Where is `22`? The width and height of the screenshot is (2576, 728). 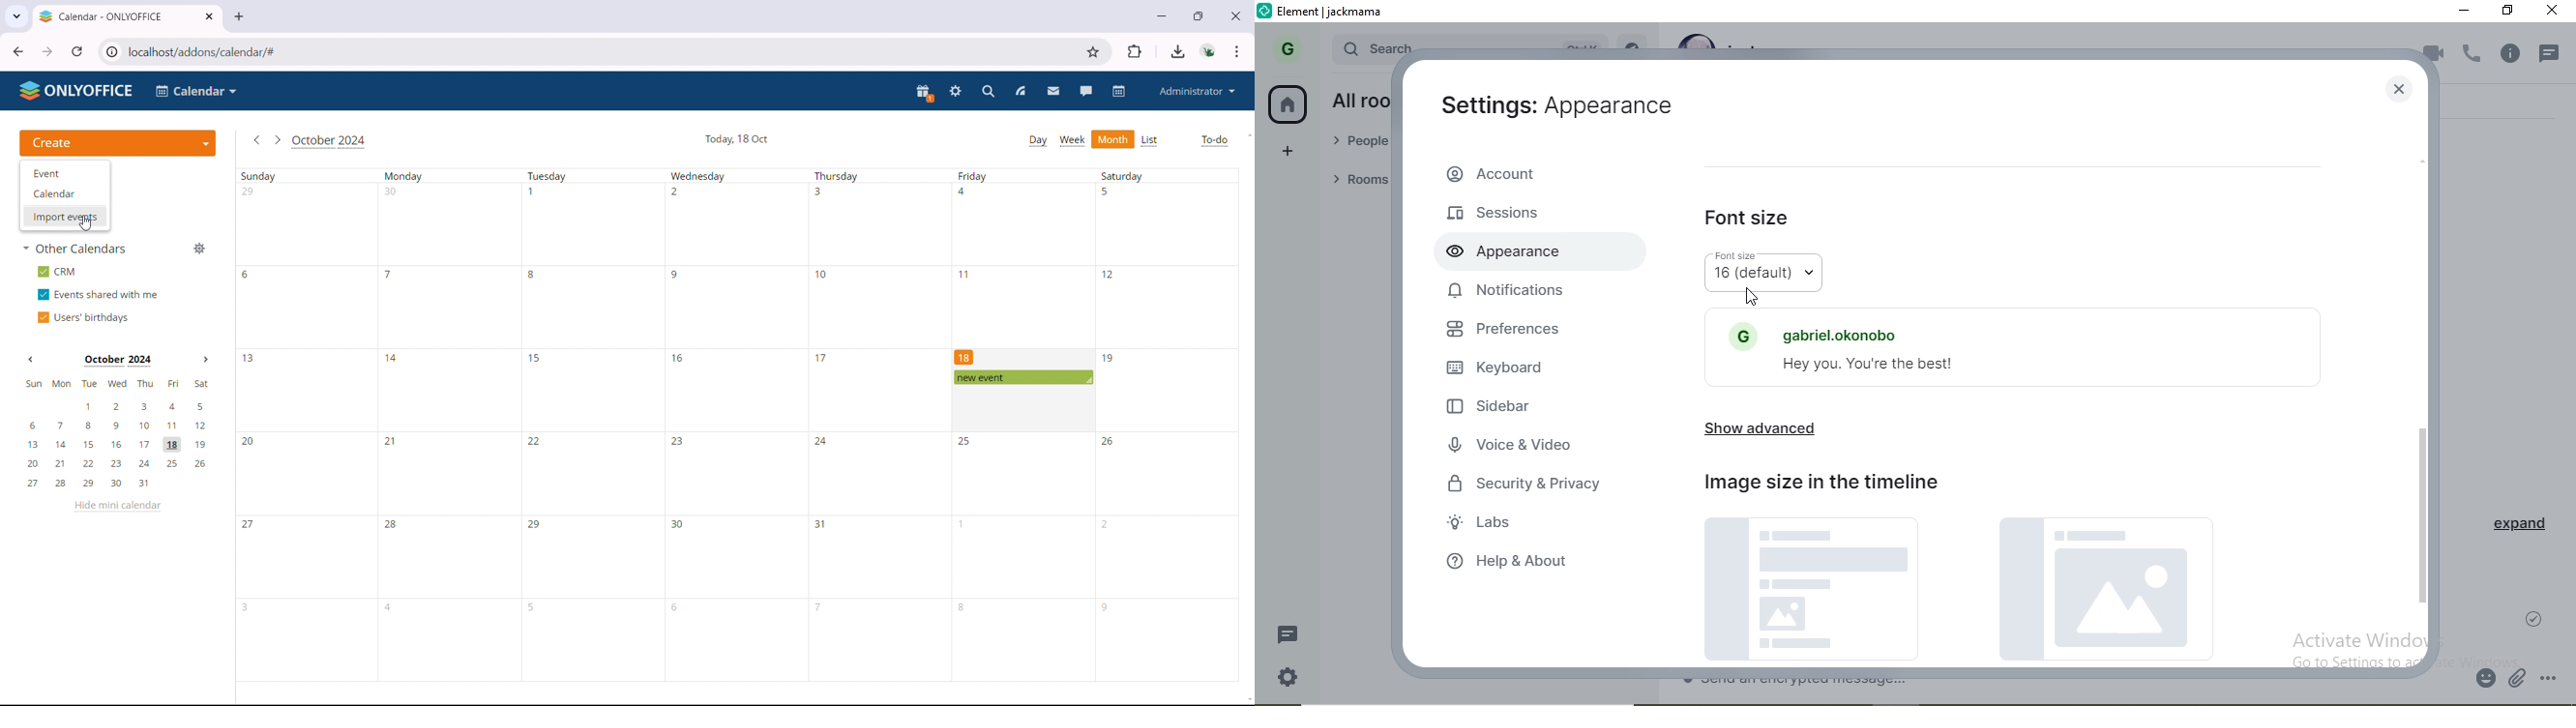
22 is located at coordinates (535, 441).